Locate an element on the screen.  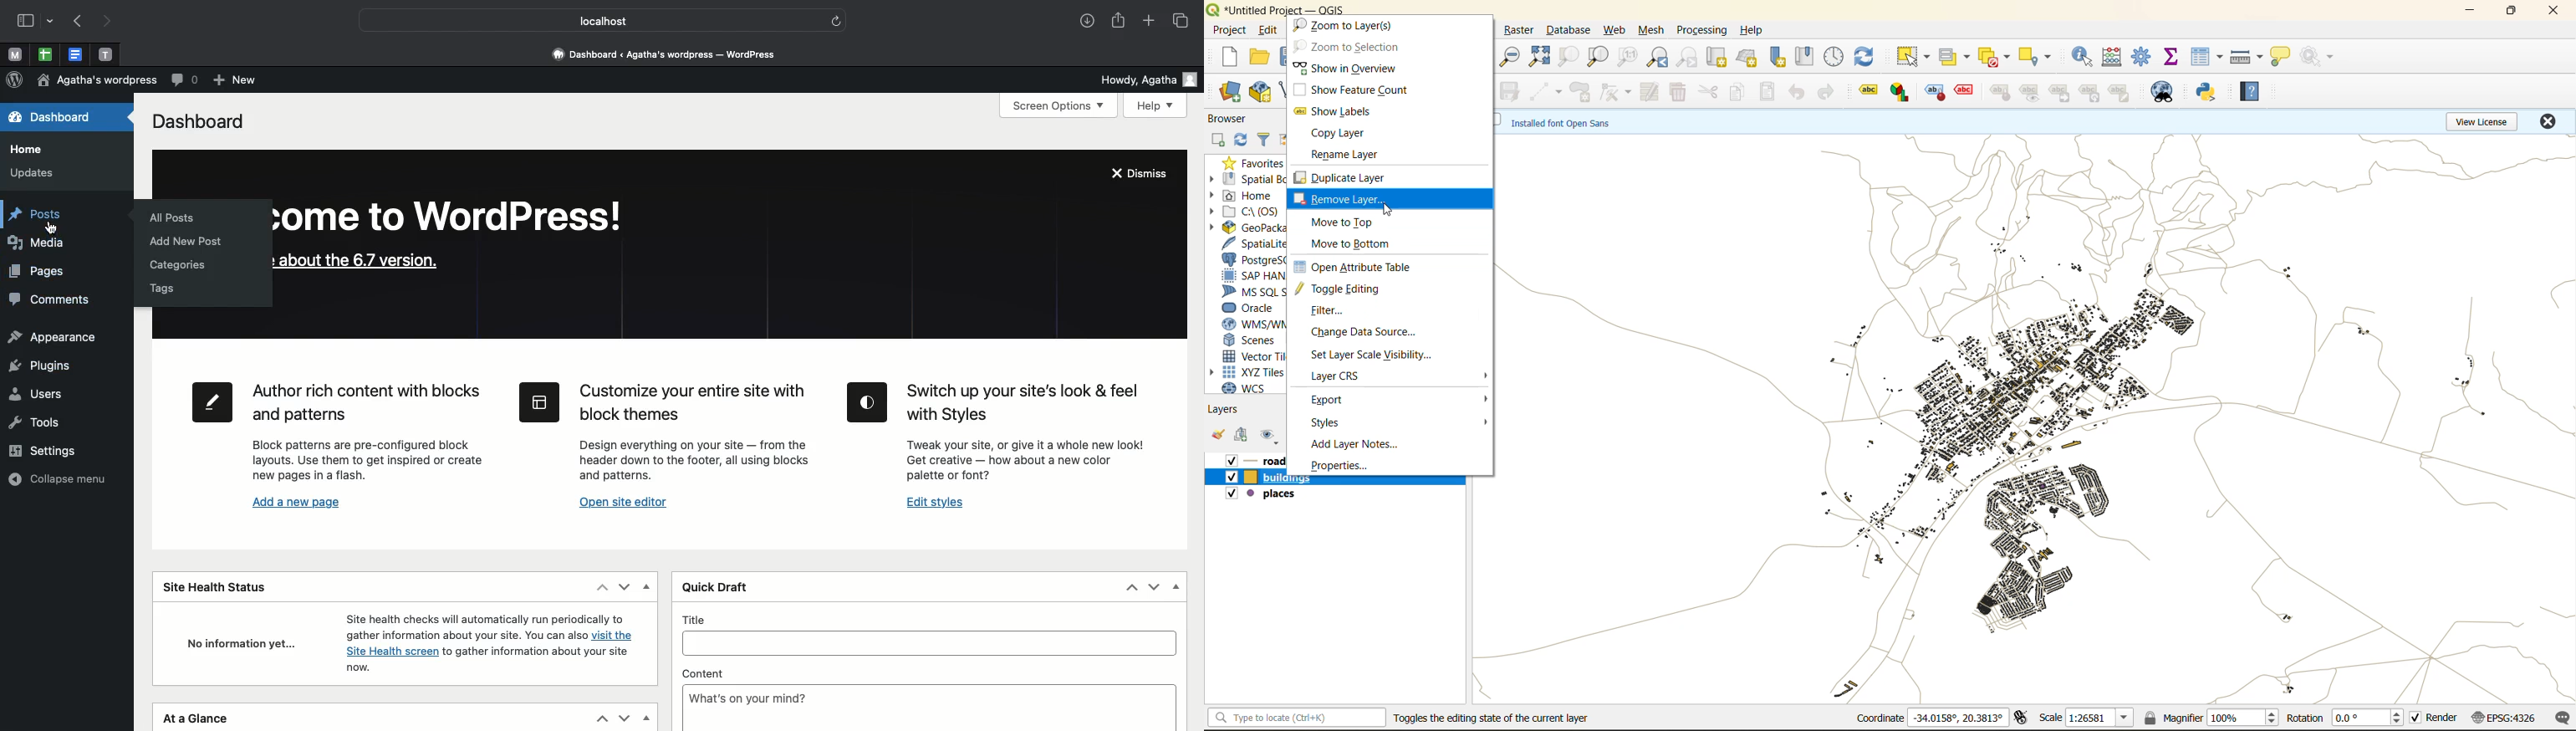
statusbar is located at coordinates (1299, 717).